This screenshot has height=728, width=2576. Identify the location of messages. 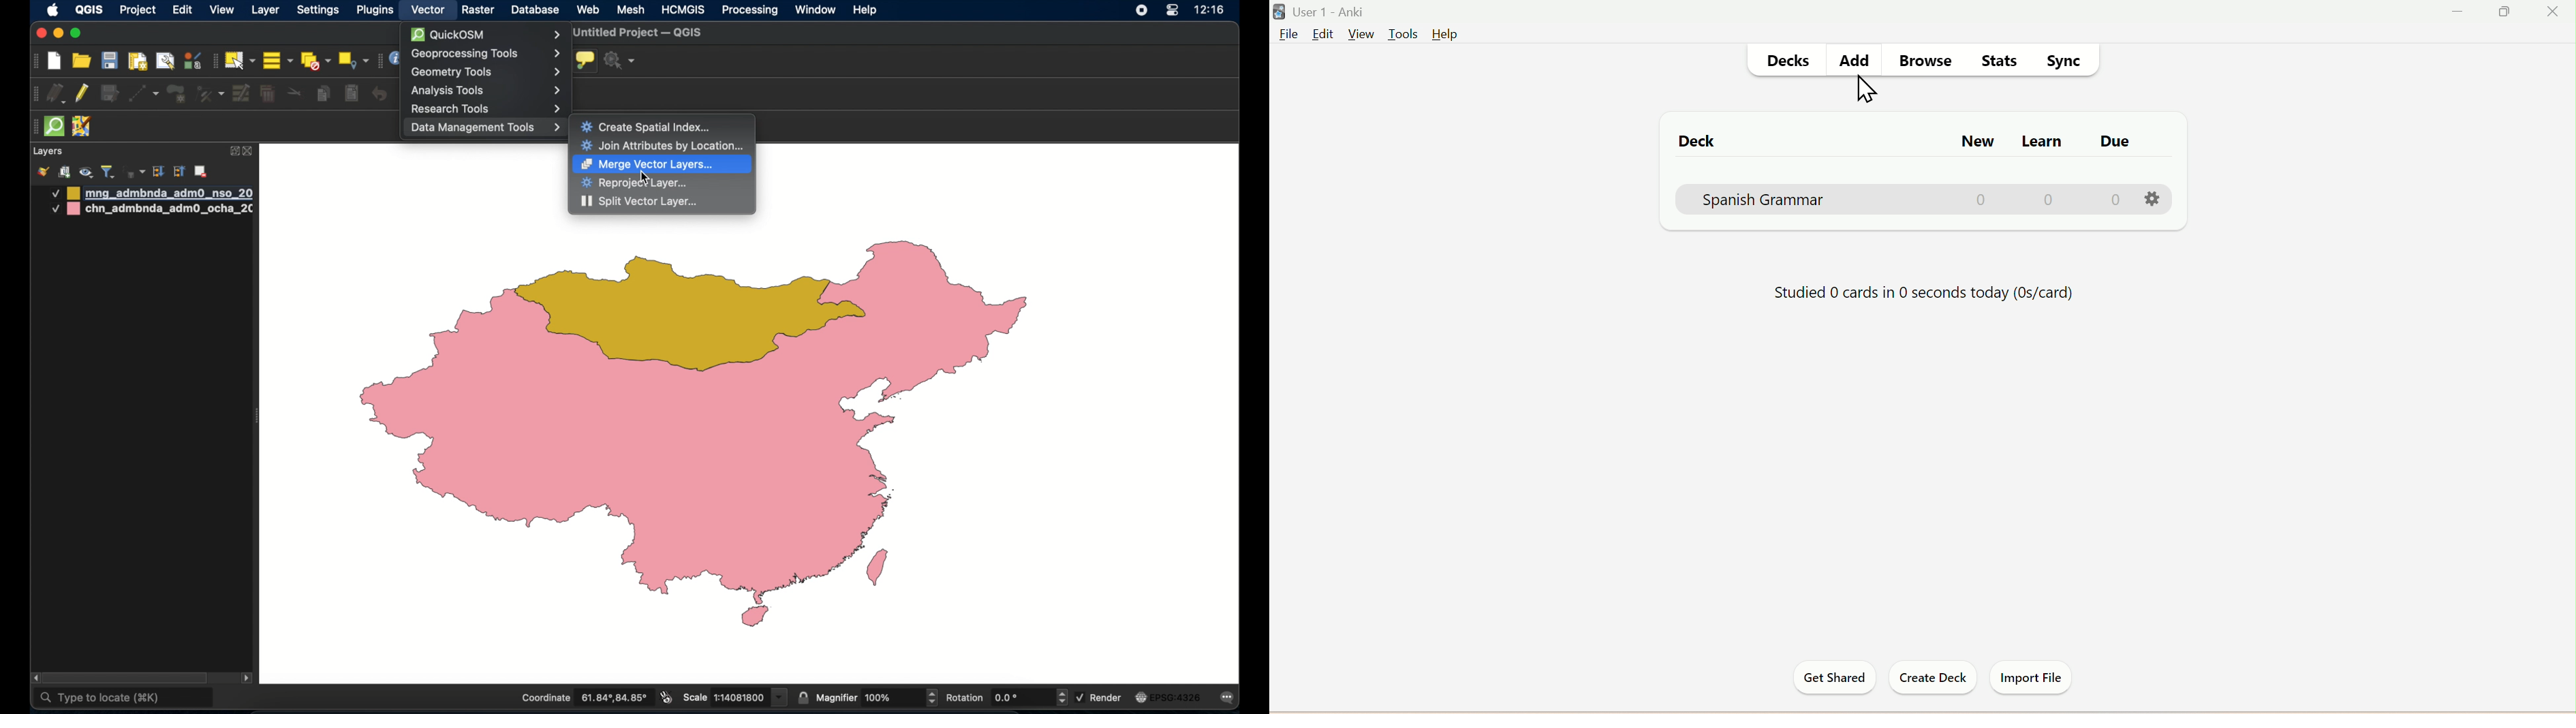
(1230, 699).